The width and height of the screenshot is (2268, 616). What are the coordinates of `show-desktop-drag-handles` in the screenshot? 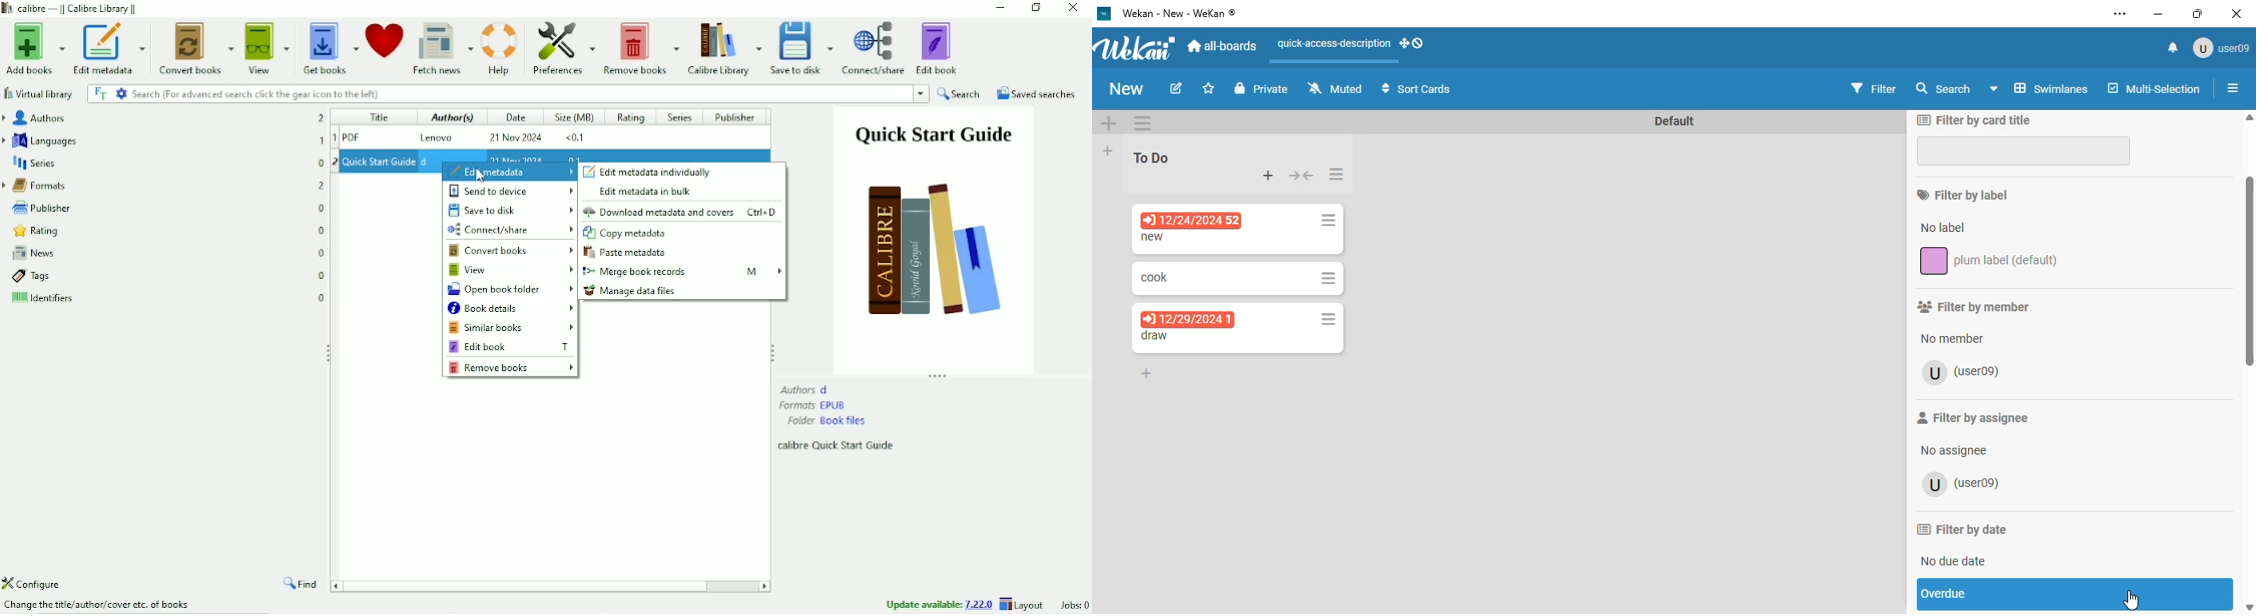 It's located at (1413, 43).